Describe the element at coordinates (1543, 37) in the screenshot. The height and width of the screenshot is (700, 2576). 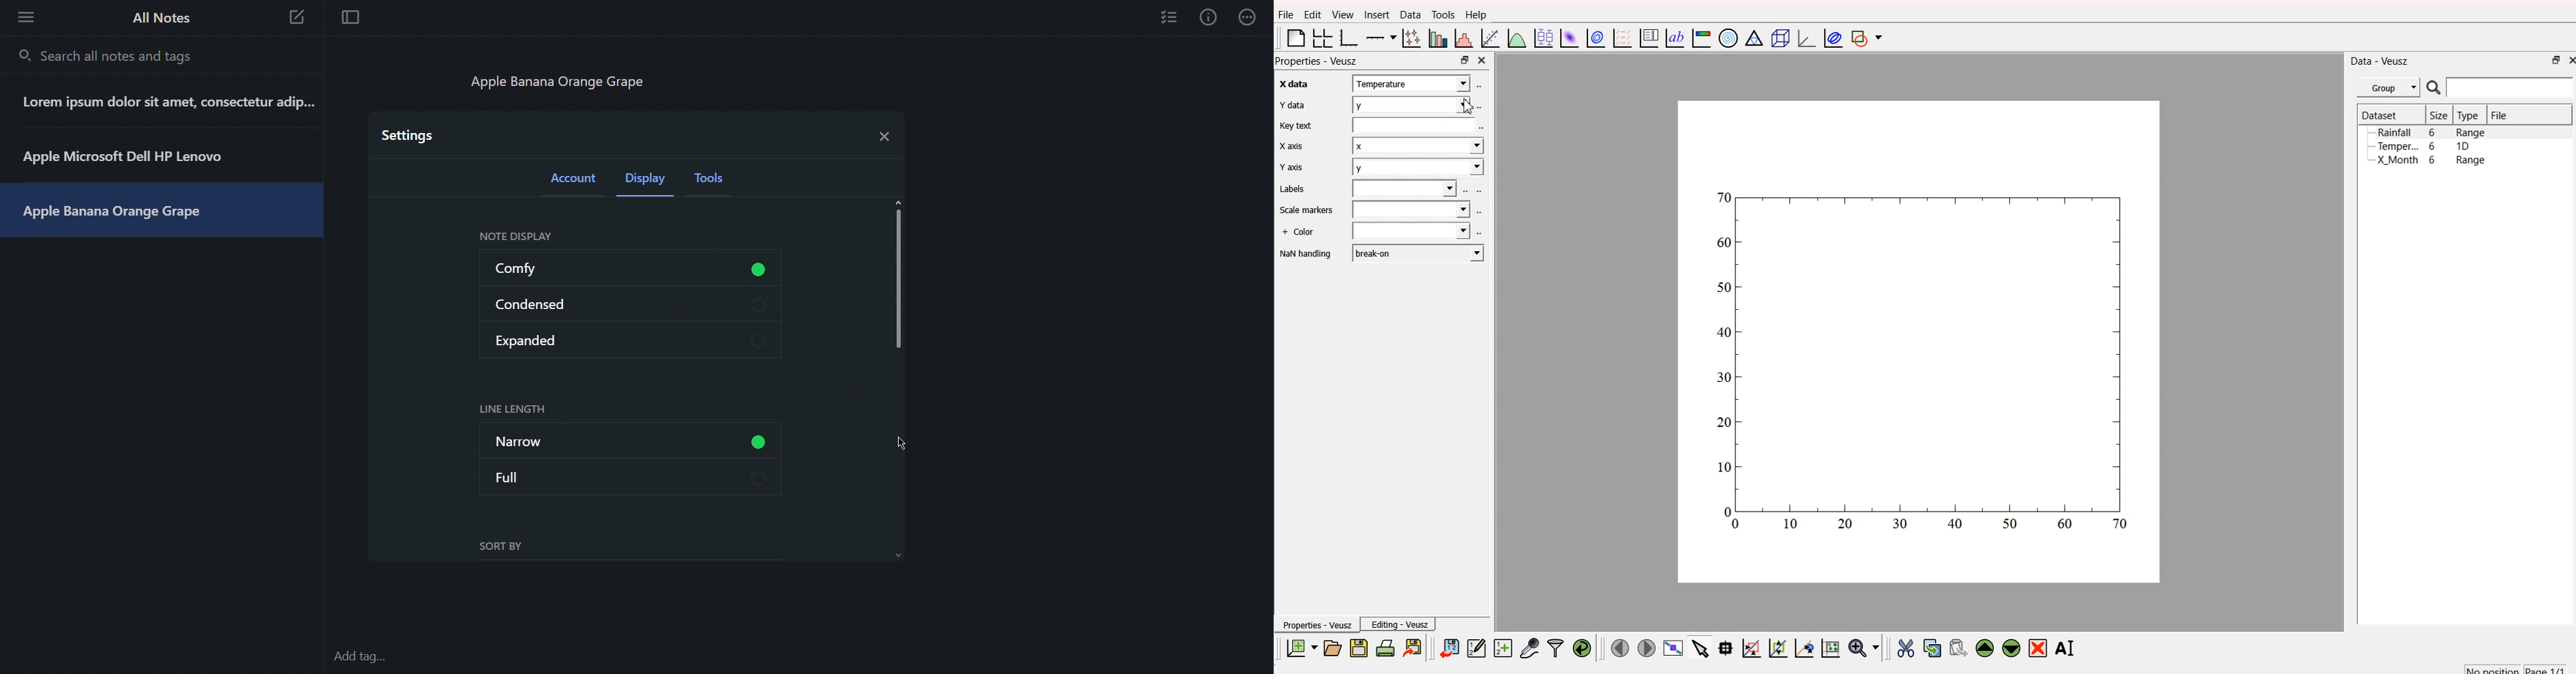
I see `plot box plots` at that location.